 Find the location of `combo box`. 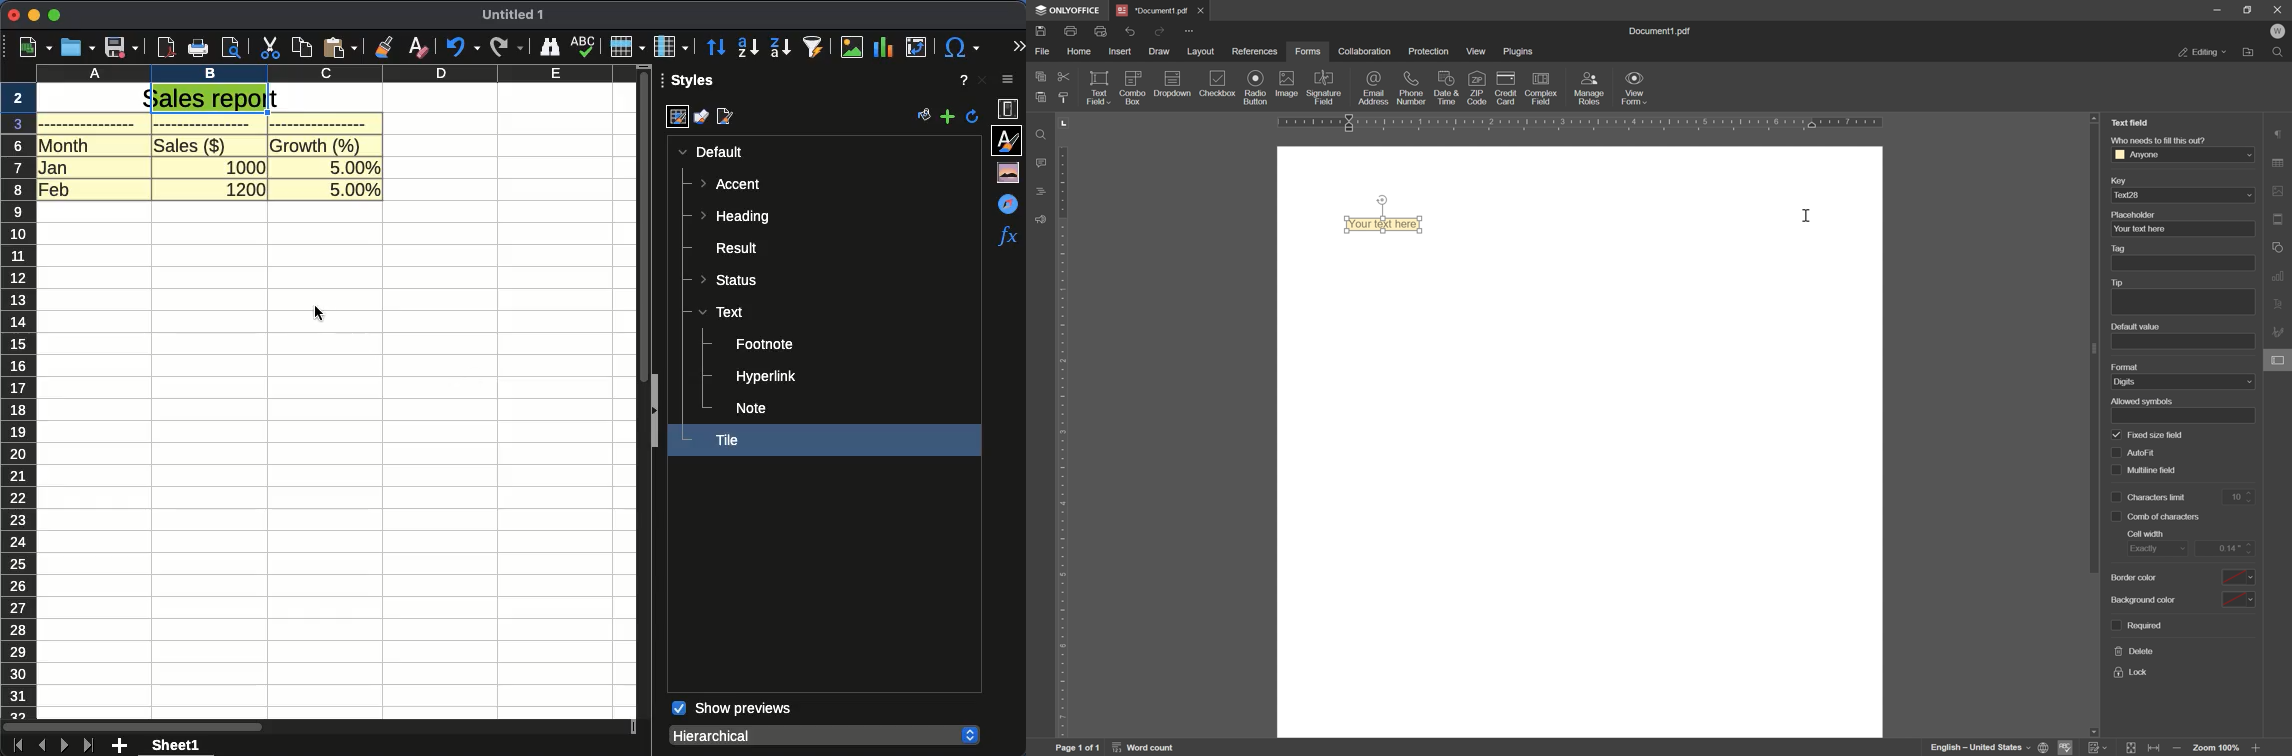

combo box is located at coordinates (1132, 98).